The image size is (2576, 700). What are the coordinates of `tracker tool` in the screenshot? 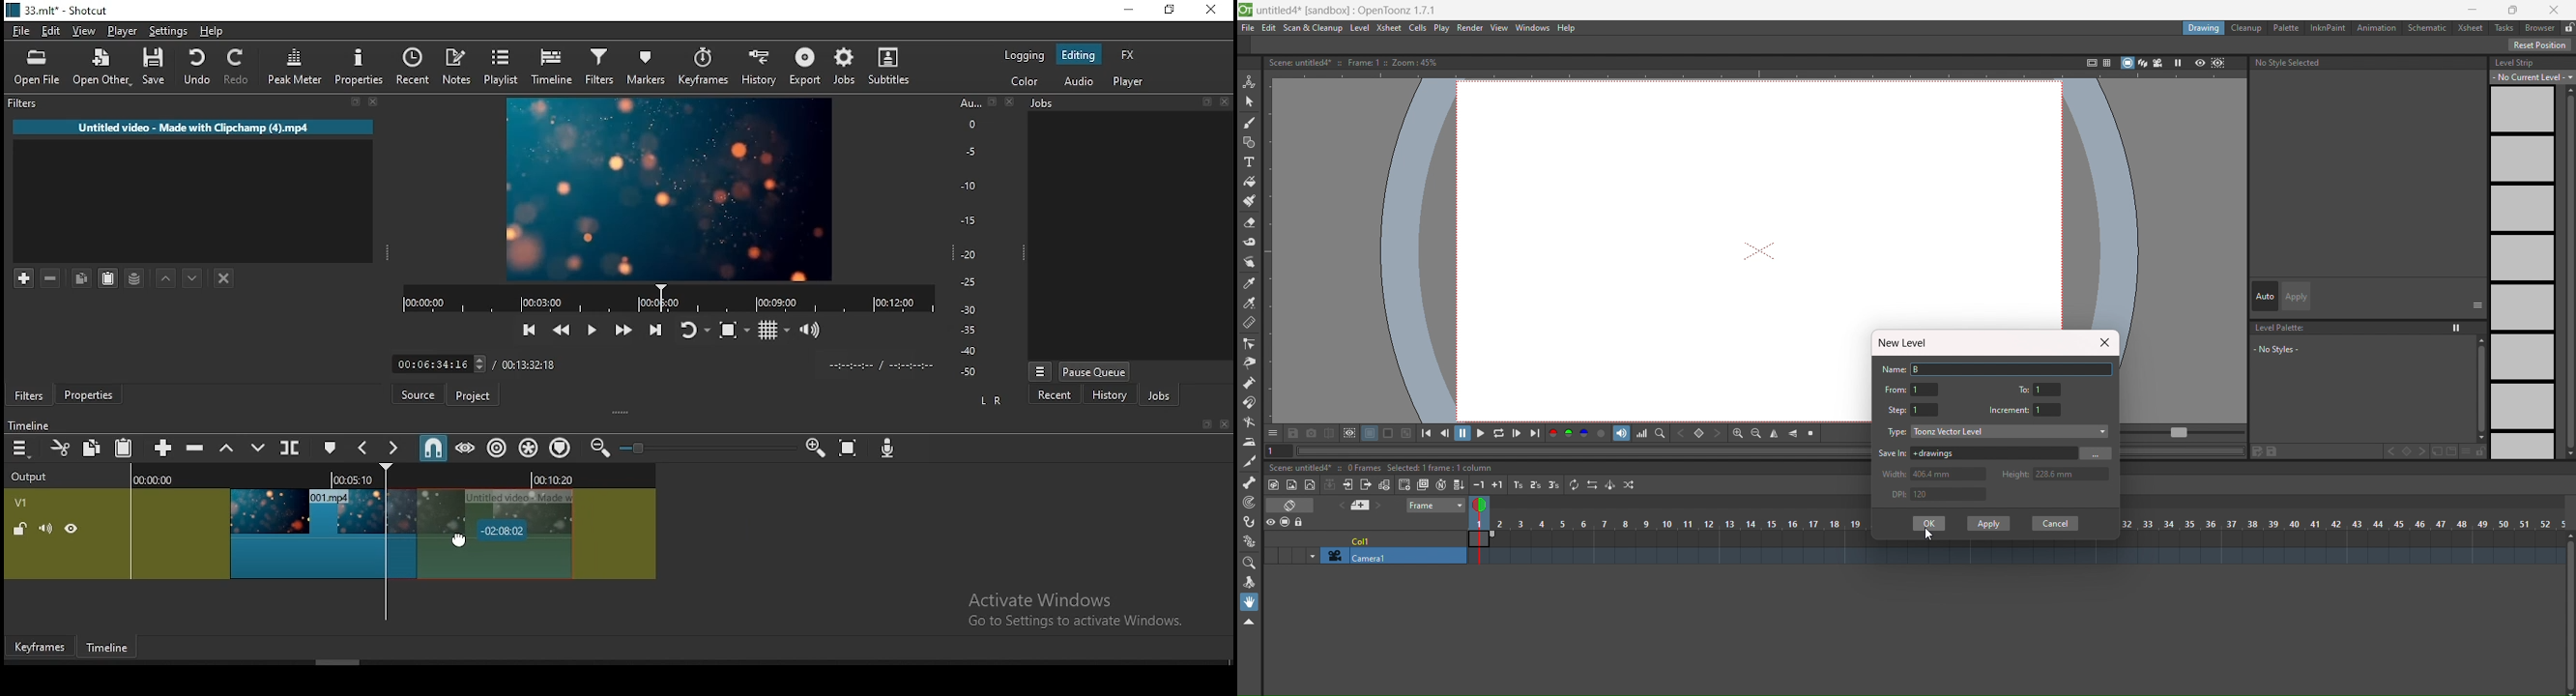 It's located at (1249, 504).